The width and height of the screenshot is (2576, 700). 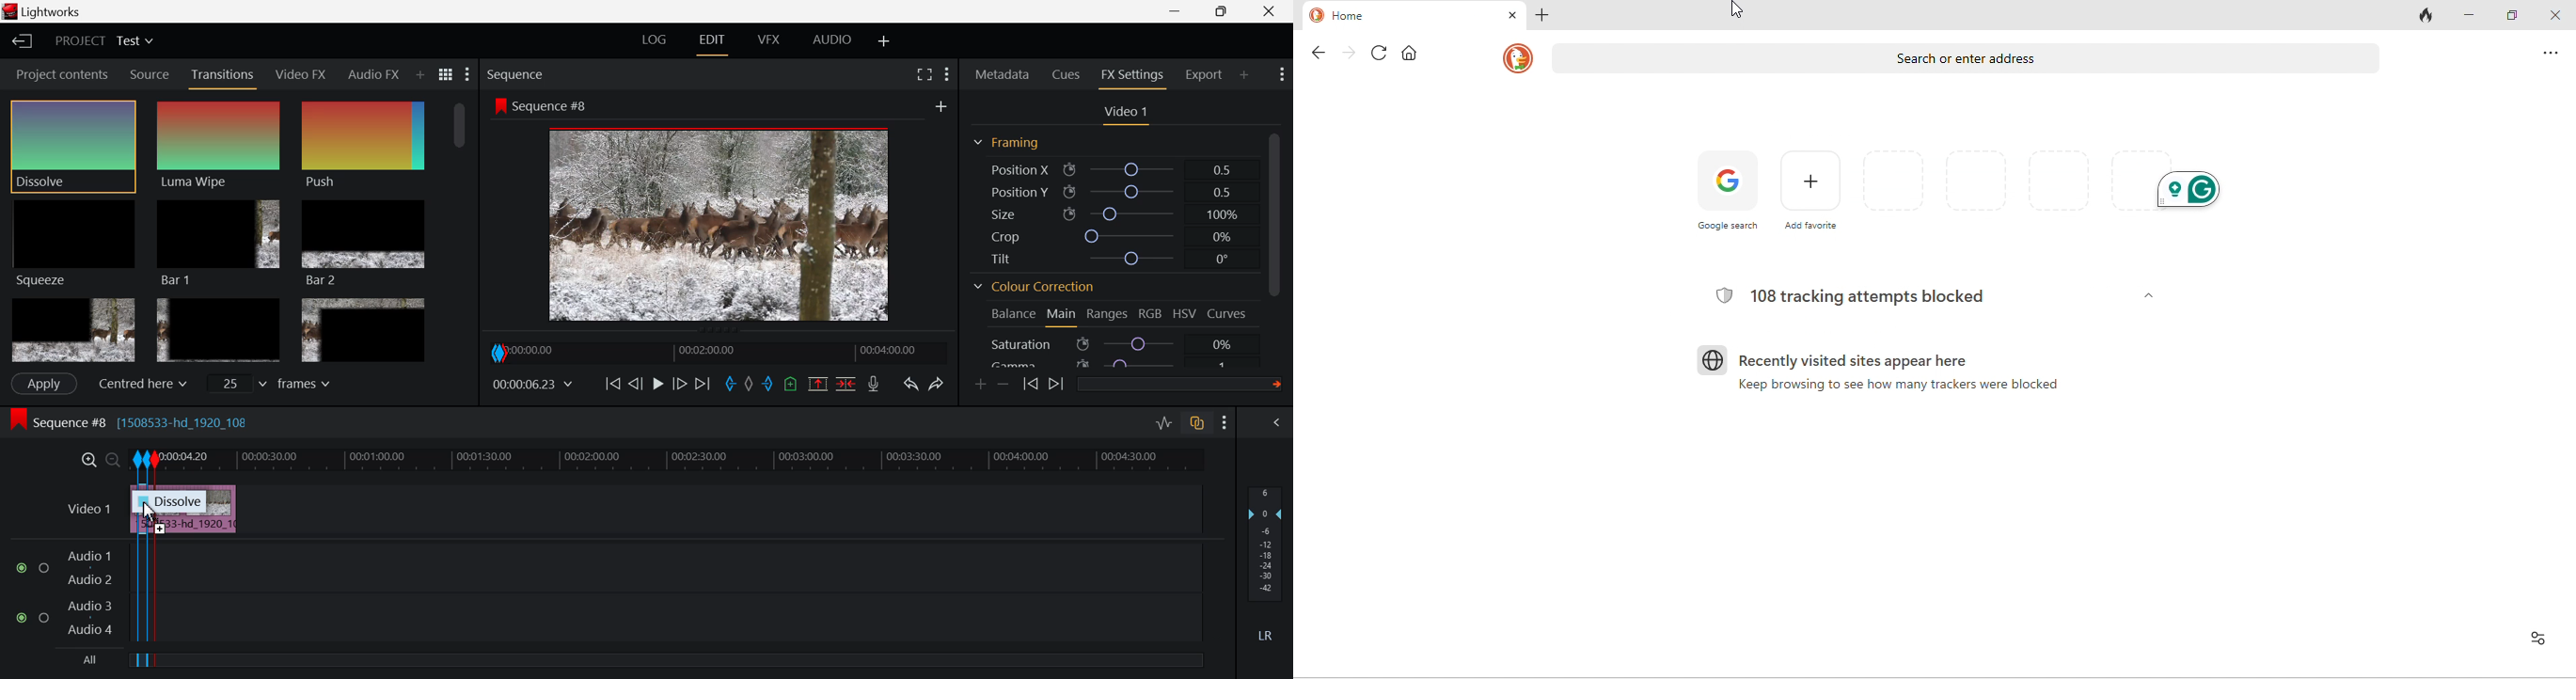 What do you see at coordinates (1004, 385) in the screenshot?
I see `Remove keyframe` at bounding box center [1004, 385].